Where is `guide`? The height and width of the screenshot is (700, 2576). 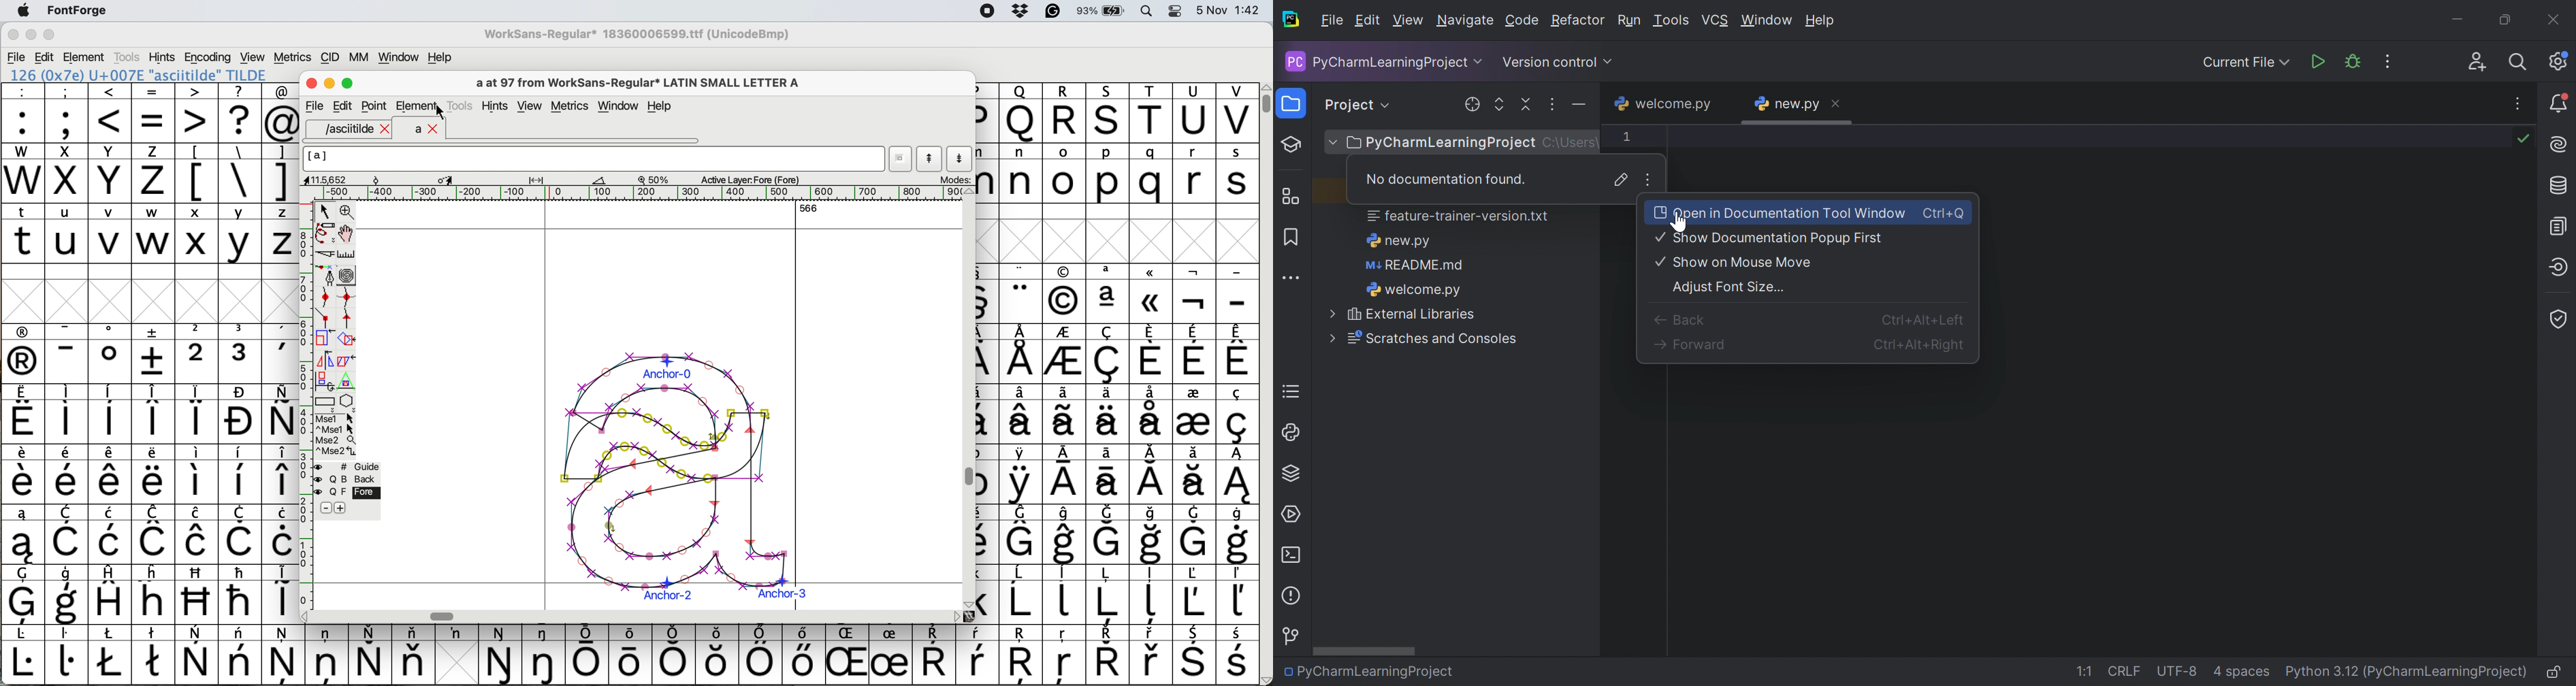 guide is located at coordinates (353, 465).